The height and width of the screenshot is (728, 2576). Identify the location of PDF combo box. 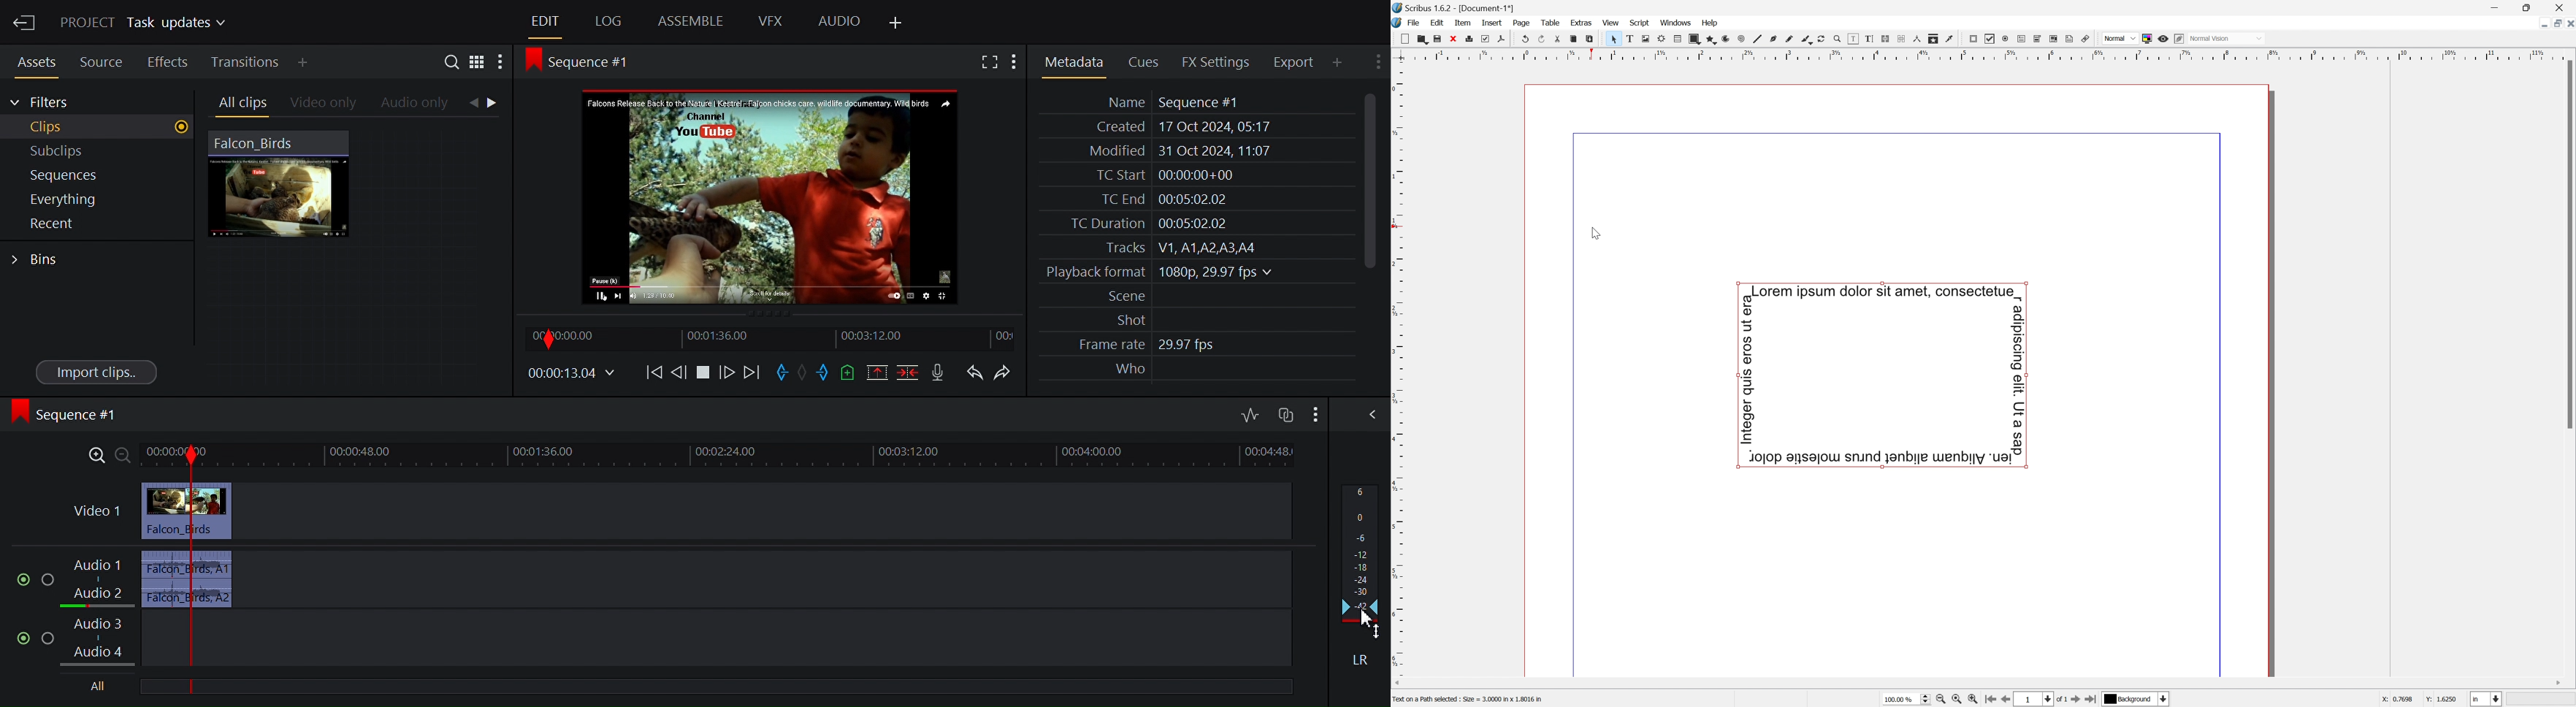
(2036, 38).